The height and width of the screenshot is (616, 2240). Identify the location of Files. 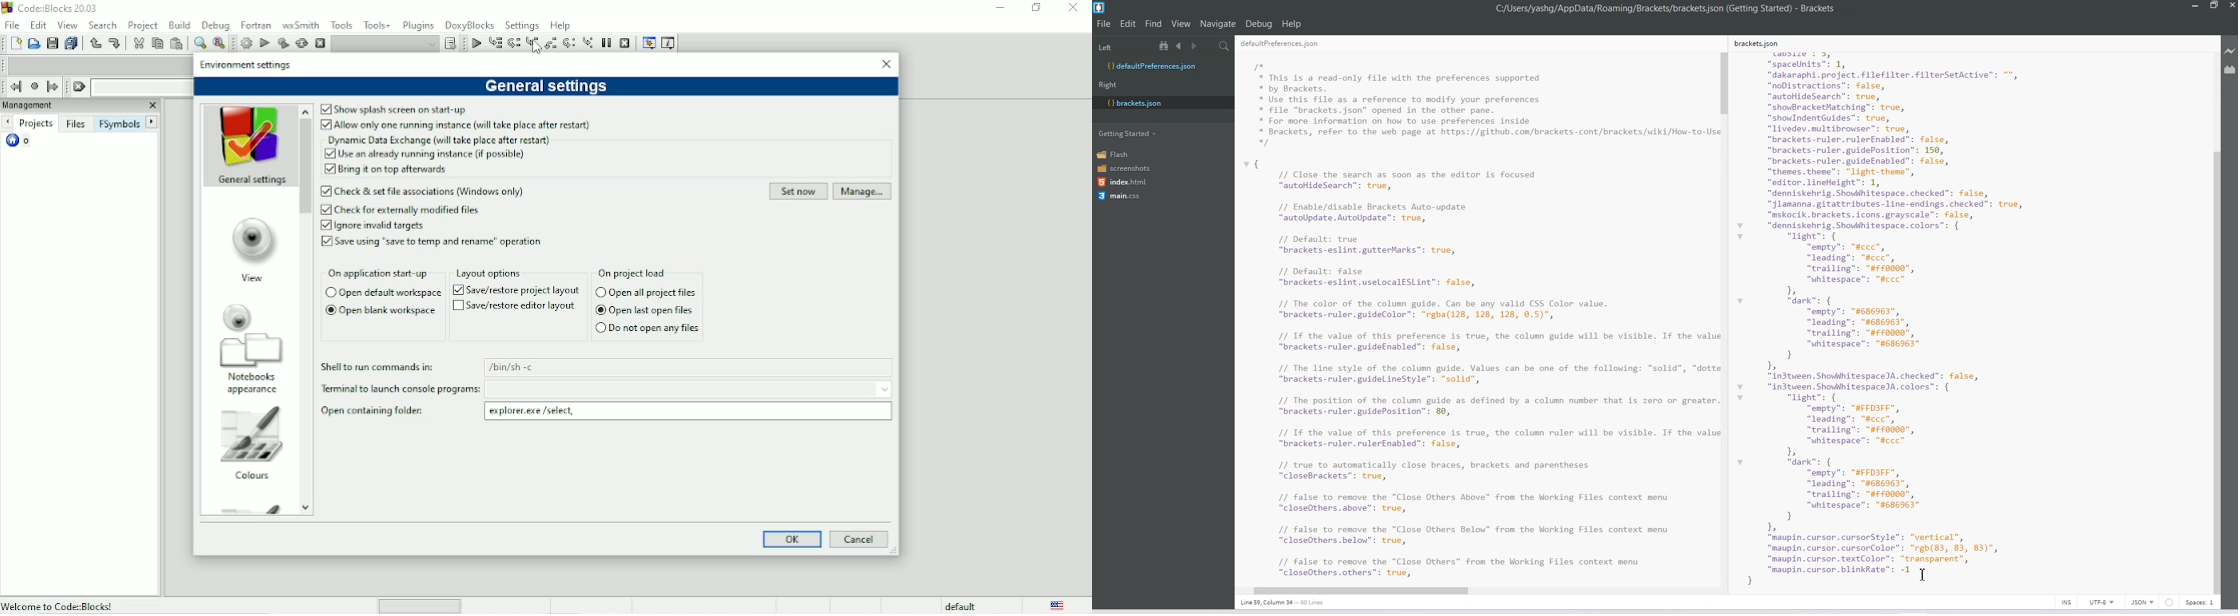
(77, 124).